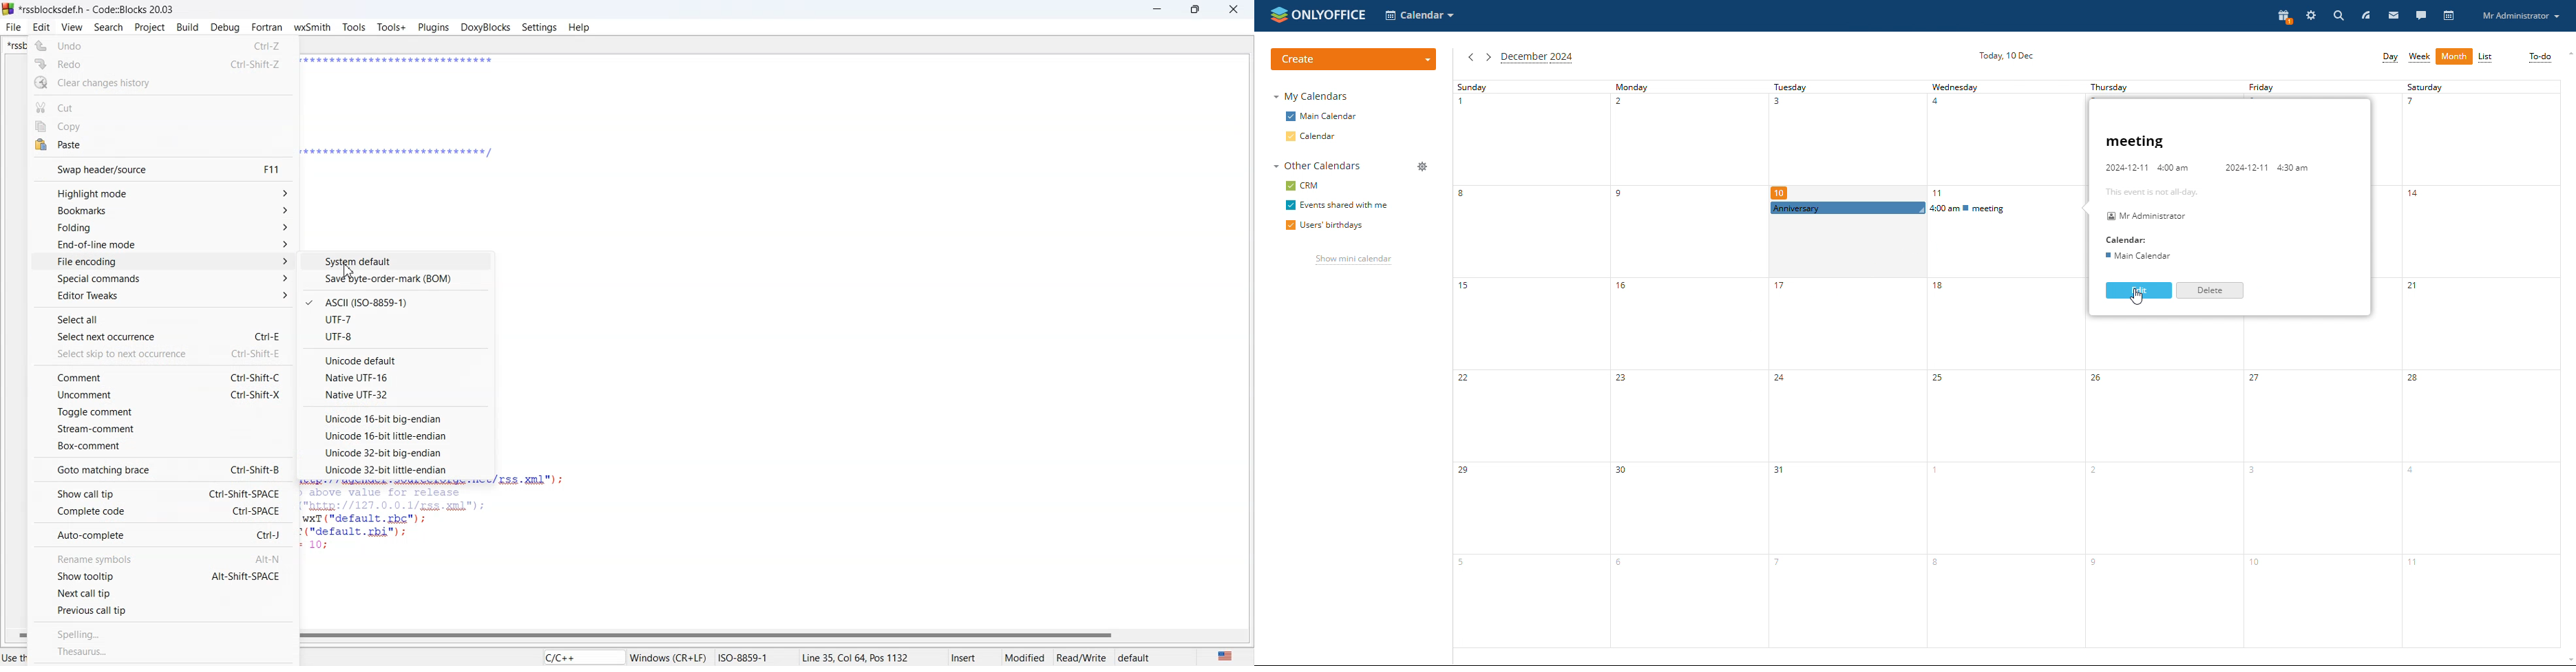 The height and width of the screenshot is (672, 2576). What do you see at coordinates (162, 592) in the screenshot?
I see `Next call tip` at bounding box center [162, 592].